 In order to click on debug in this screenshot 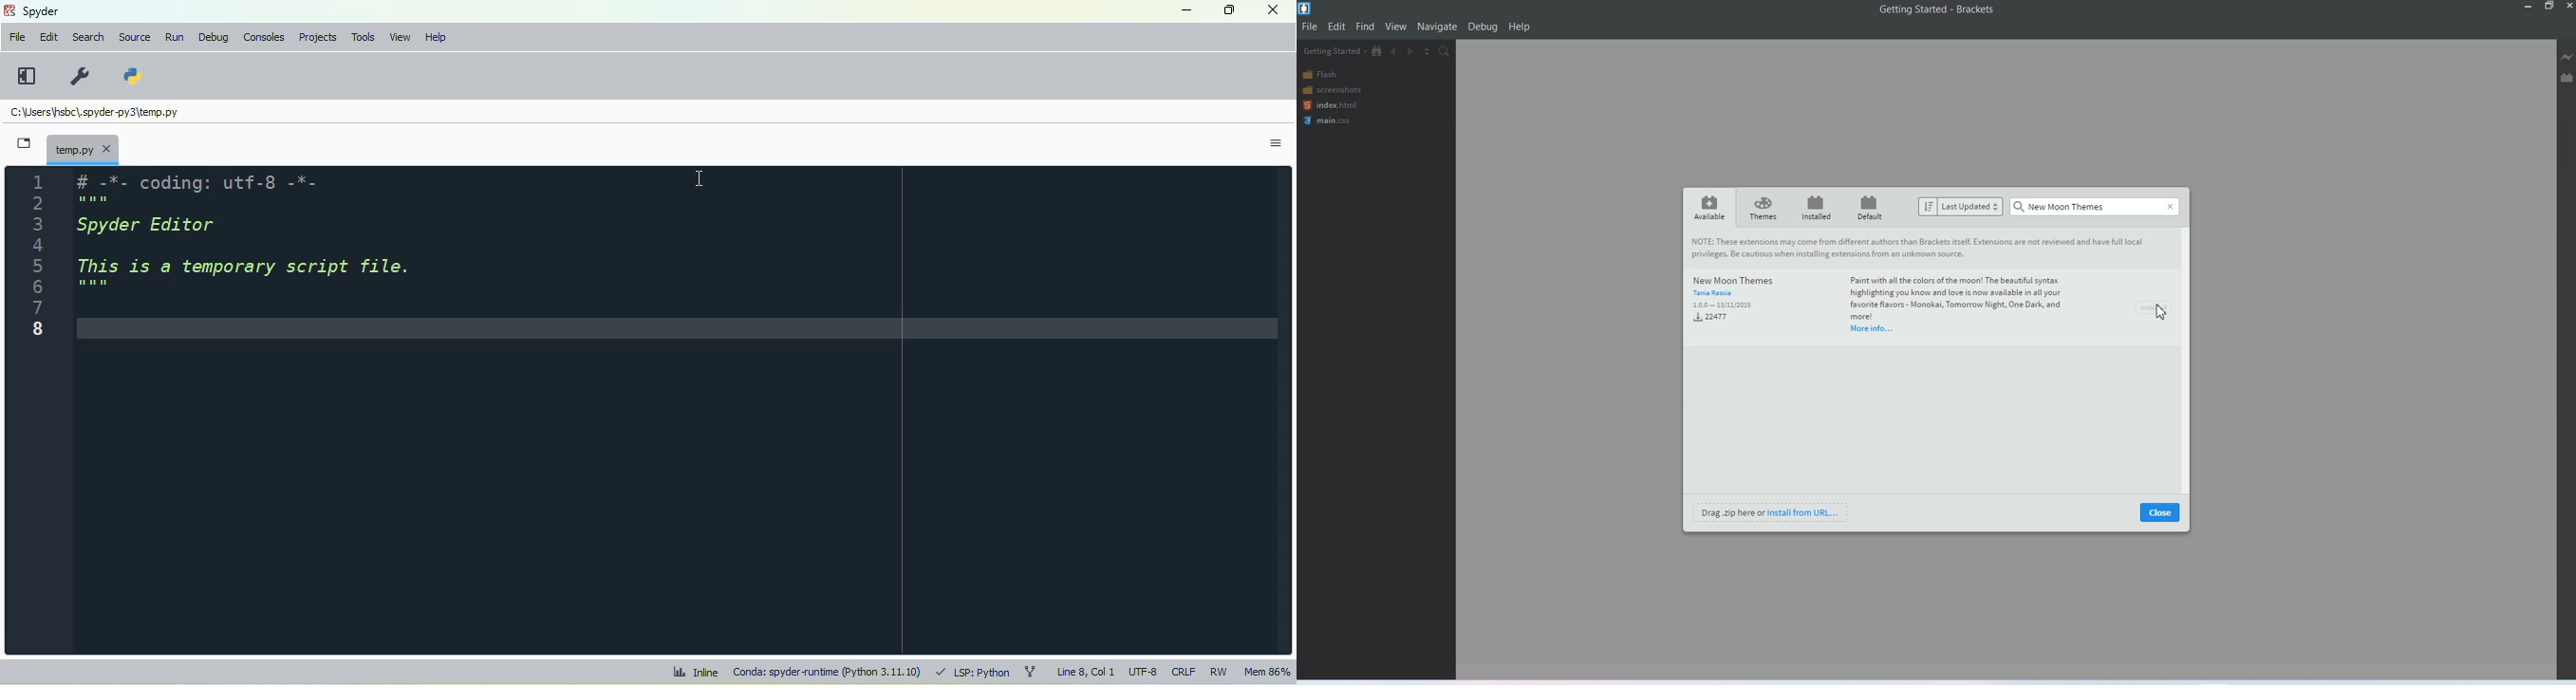, I will do `click(214, 37)`.